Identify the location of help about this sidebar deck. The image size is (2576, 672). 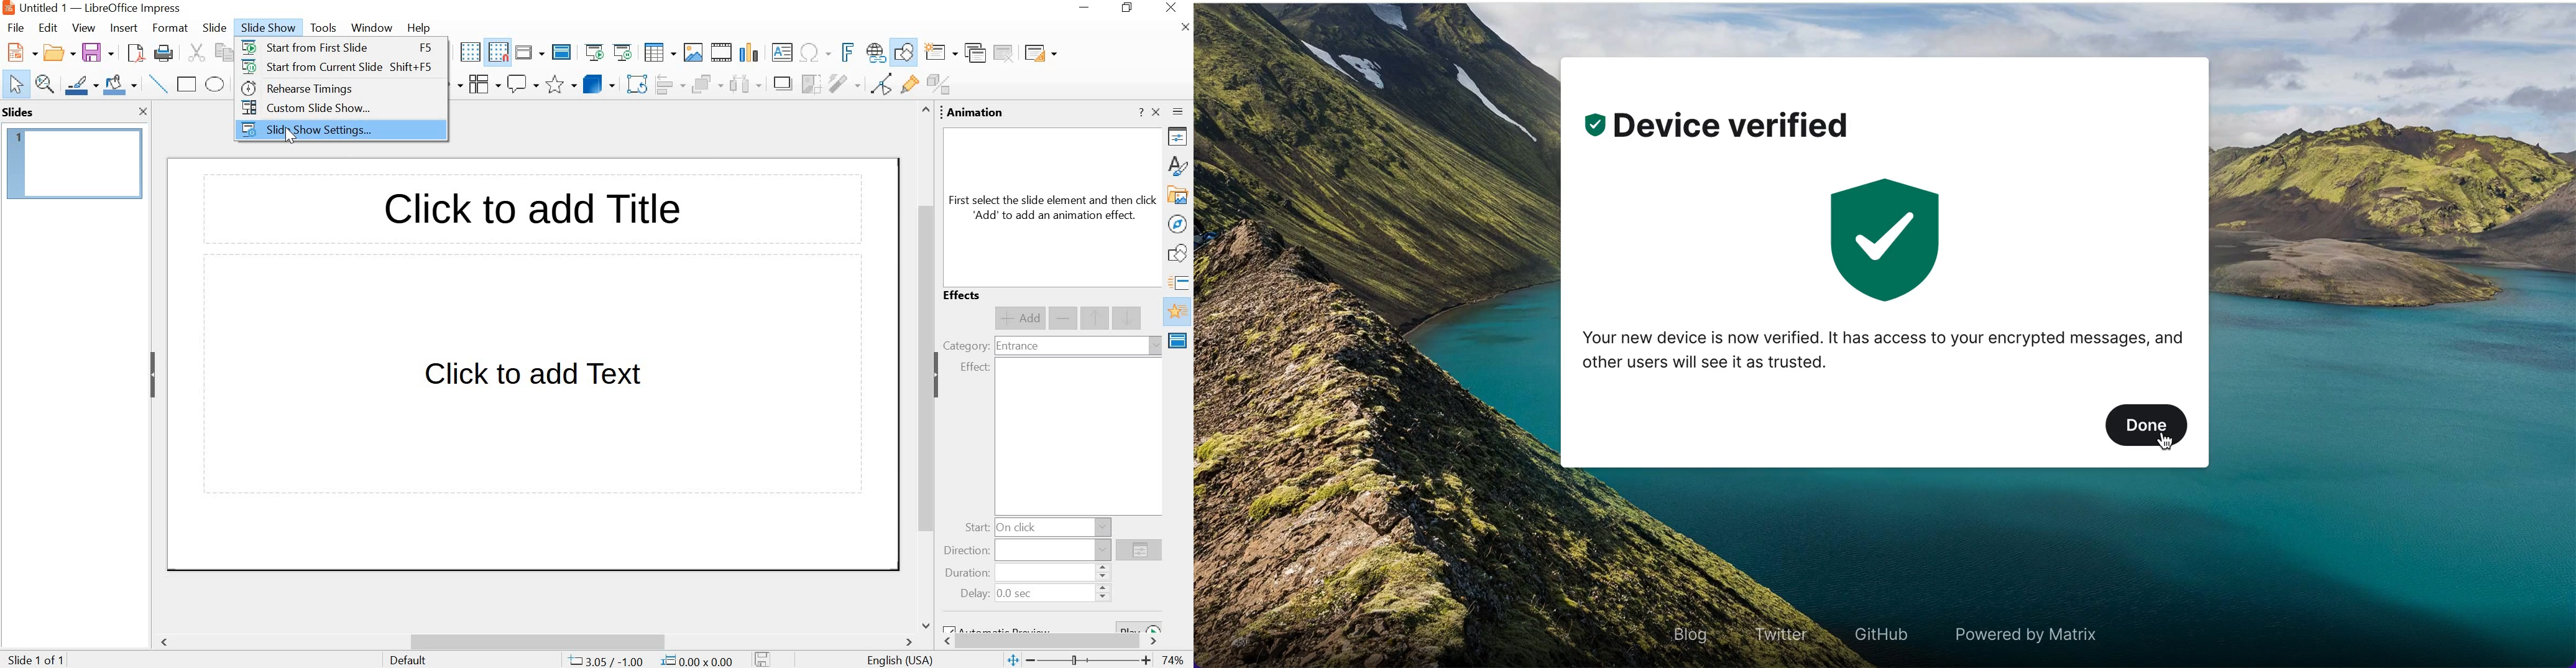
(1140, 112).